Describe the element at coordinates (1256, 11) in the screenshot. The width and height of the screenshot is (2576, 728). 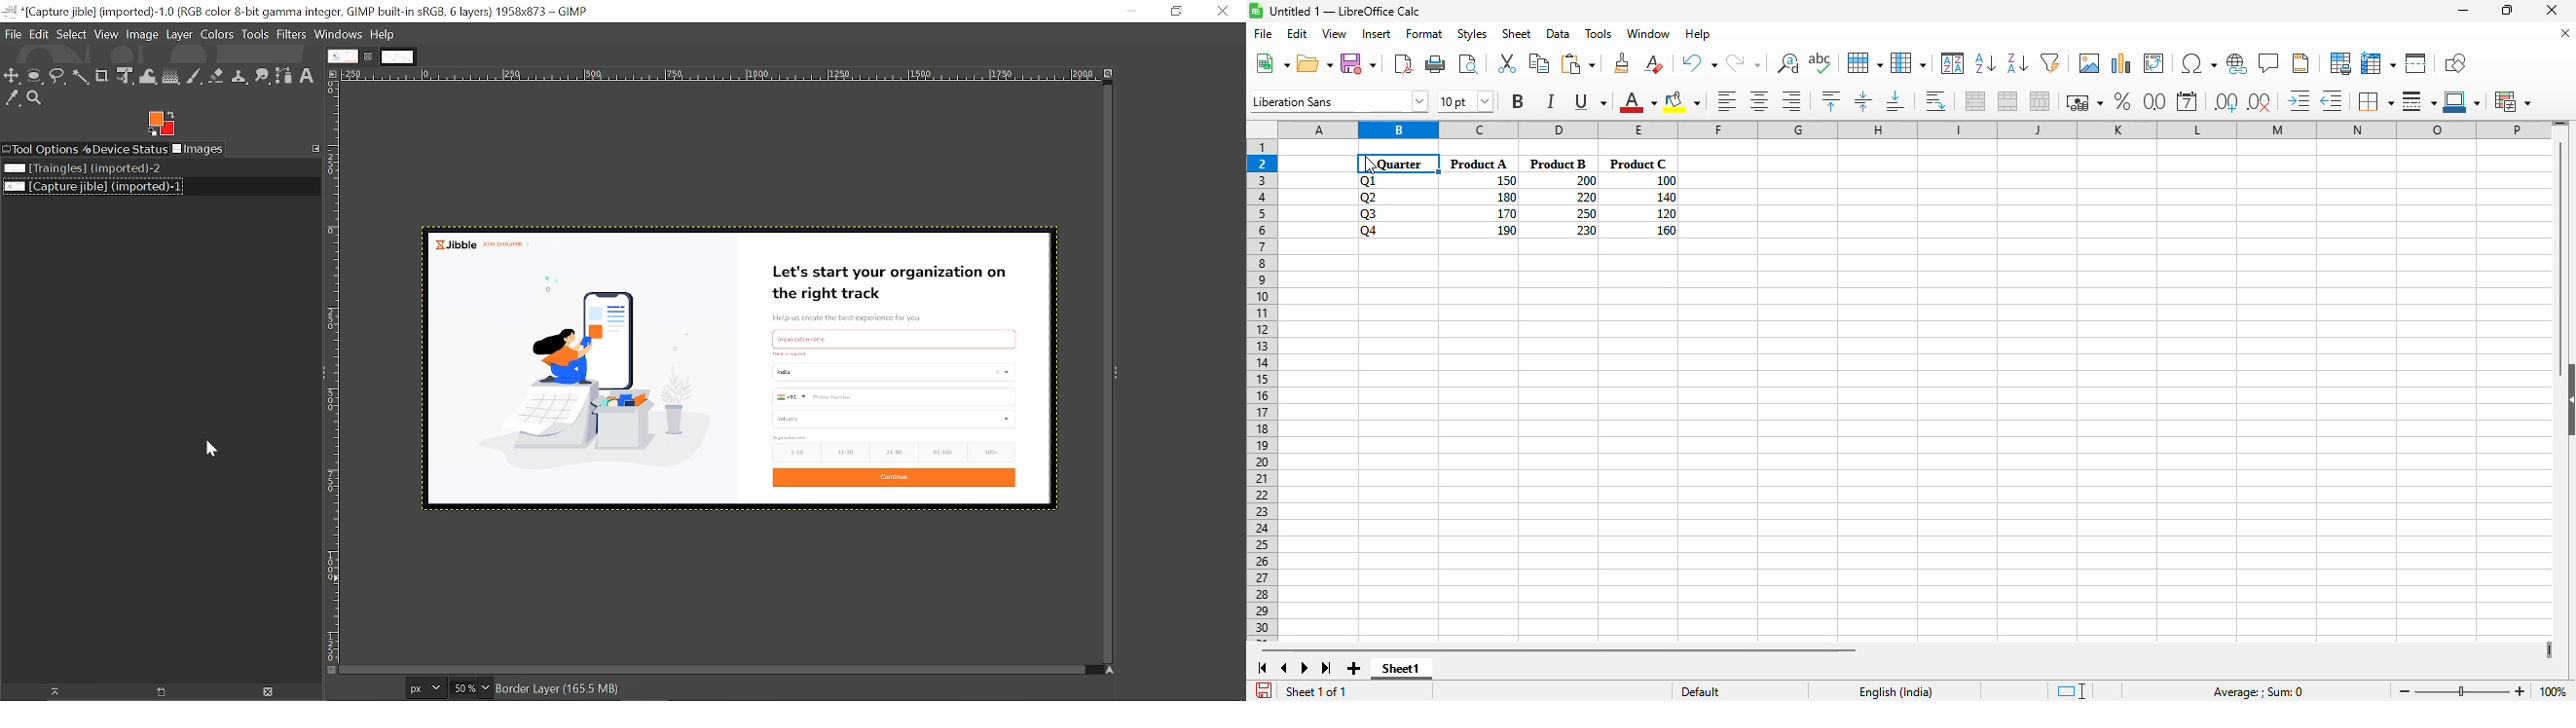
I see `Software logo` at that location.